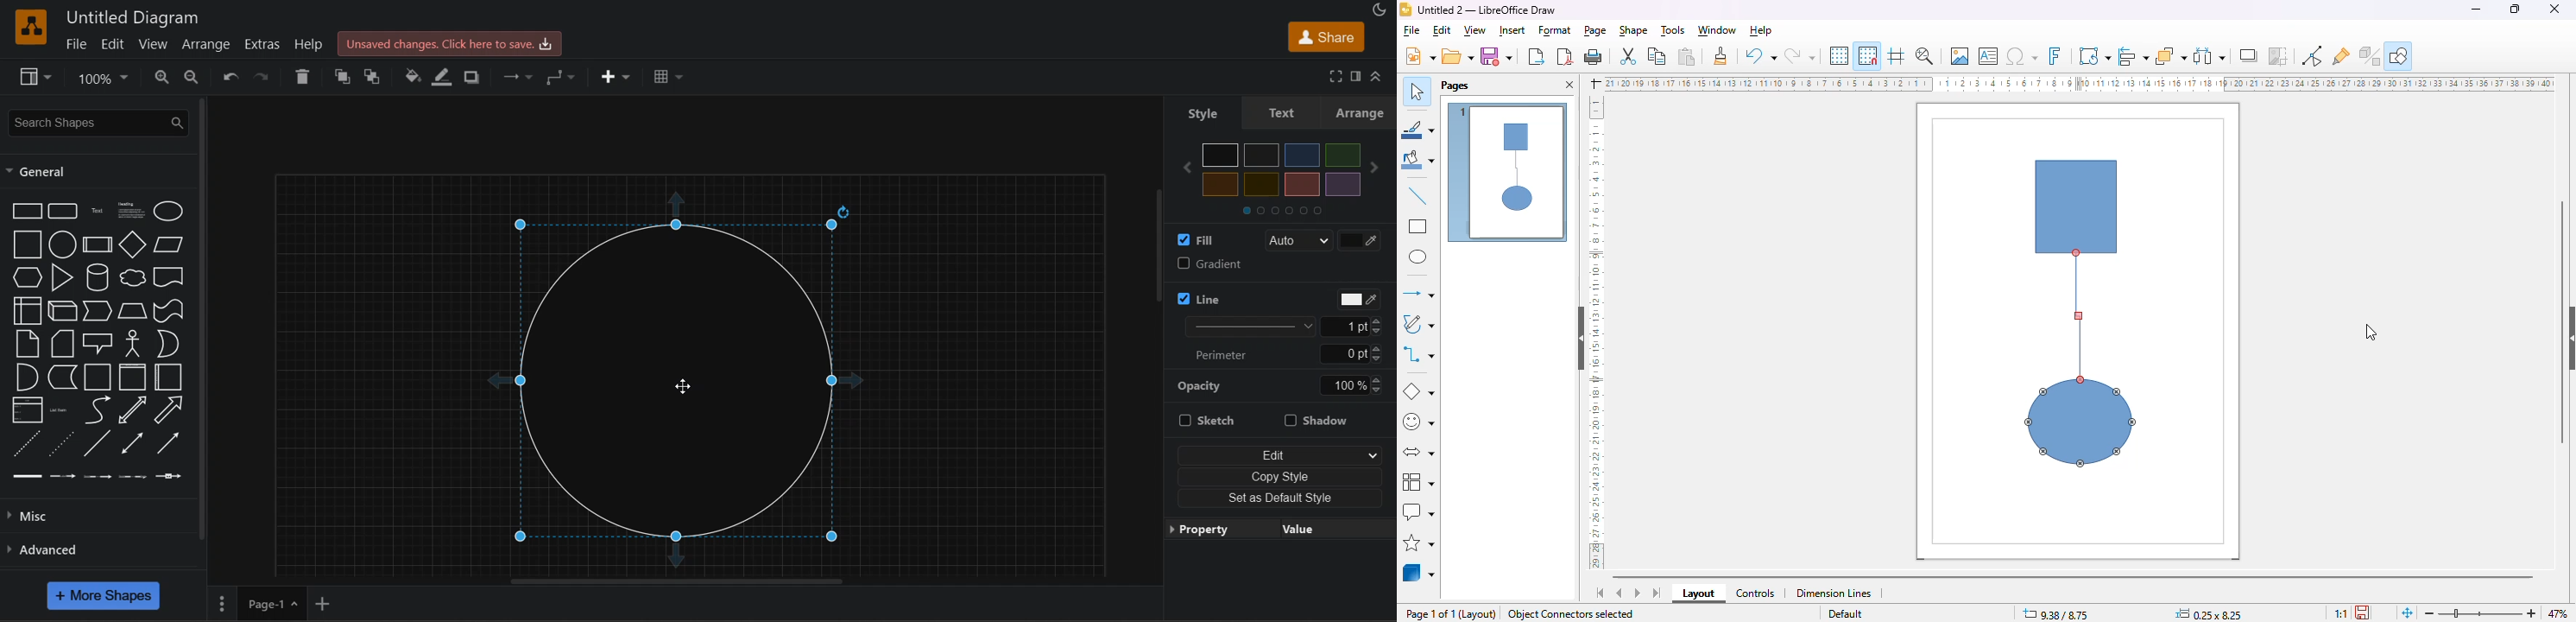 This screenshot has height=644, width=2576. I want to click on collapase/expand, so click(1380, 77).